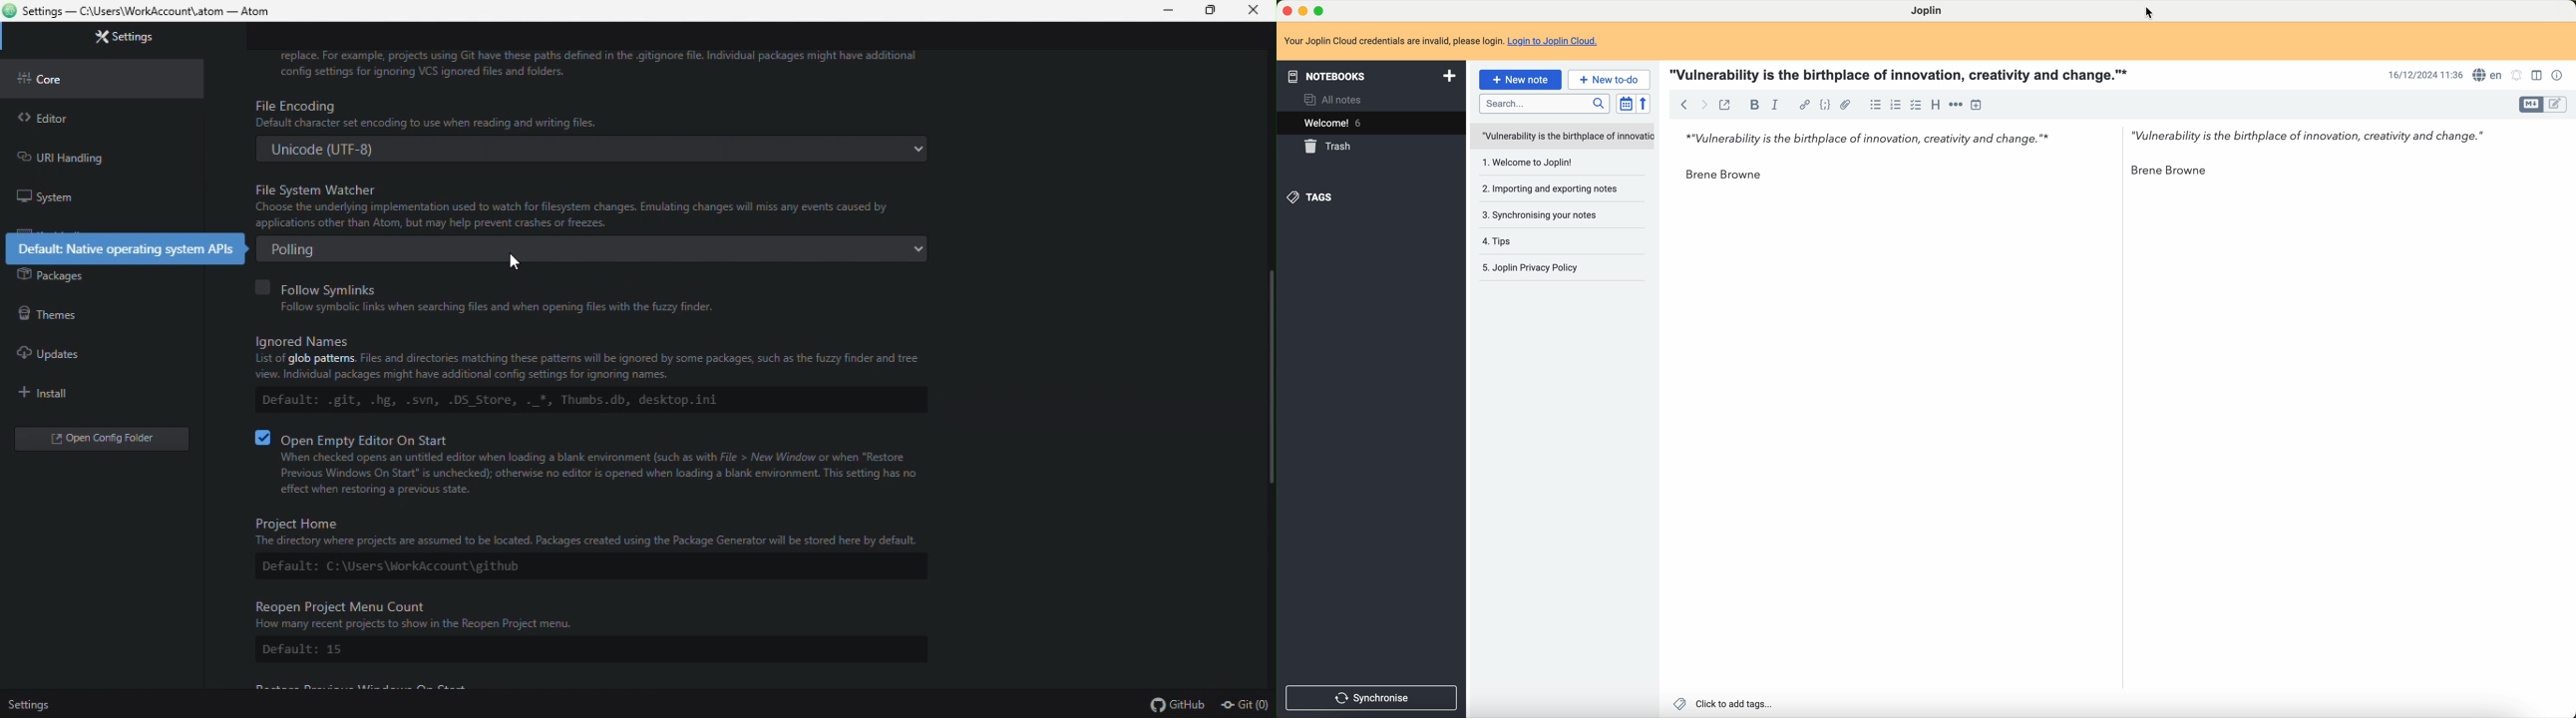 The width and height of the screenshot is (2576, 728). Describe the element at coordinates (579, 357) in the screenshot. I see `Ignored Names Files and directories matching these patterns will be ignored by some packages, such 35 the fuzzy finder and tree view. Individual packages might have additional config settings for ignoring names.` at that location.